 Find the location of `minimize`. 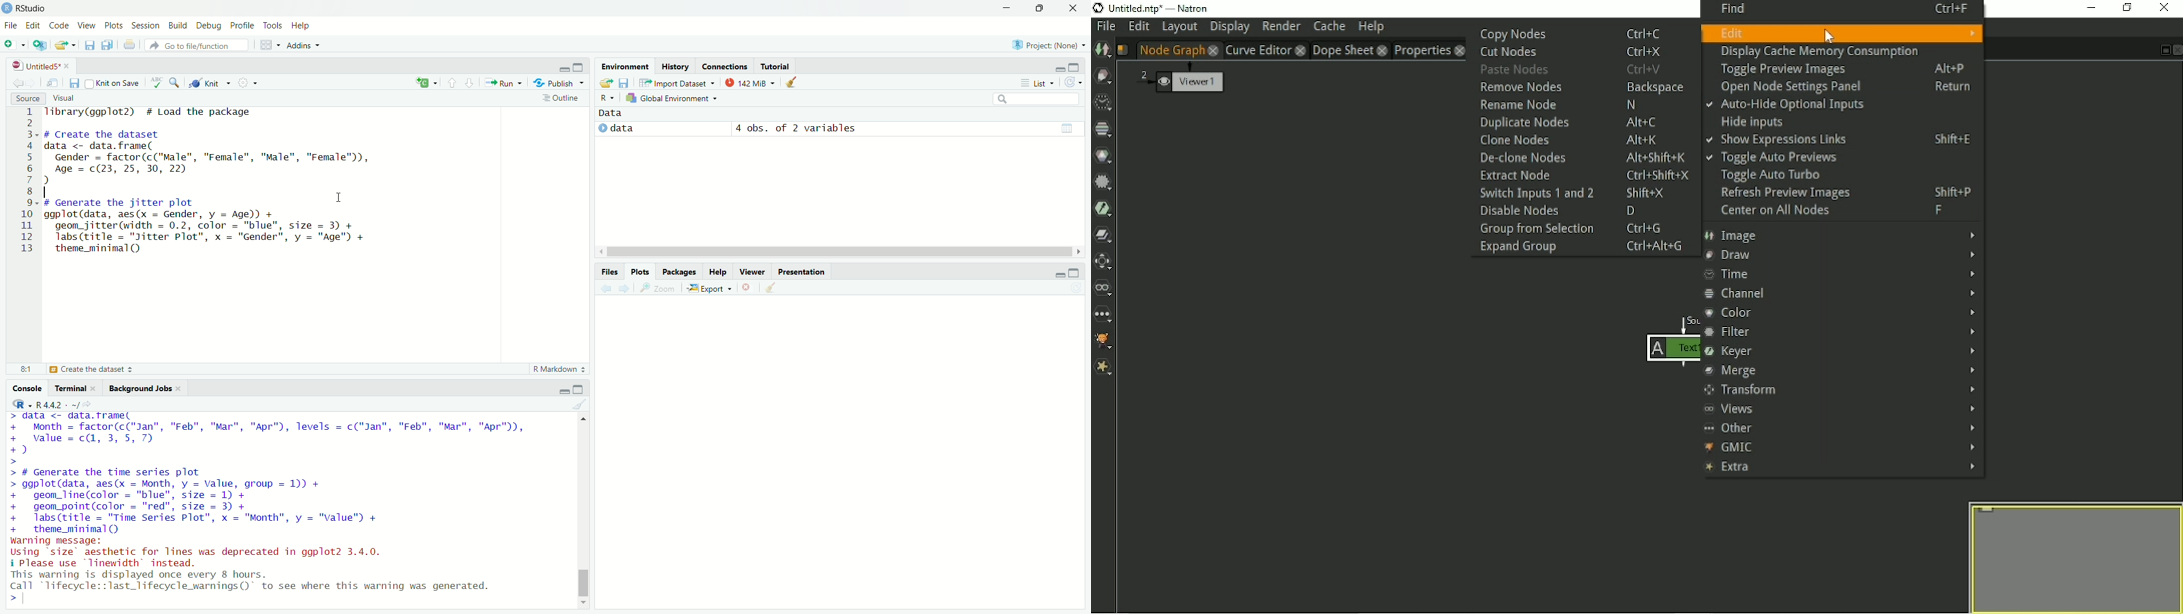

minimize is located at coordinates (564, 66).